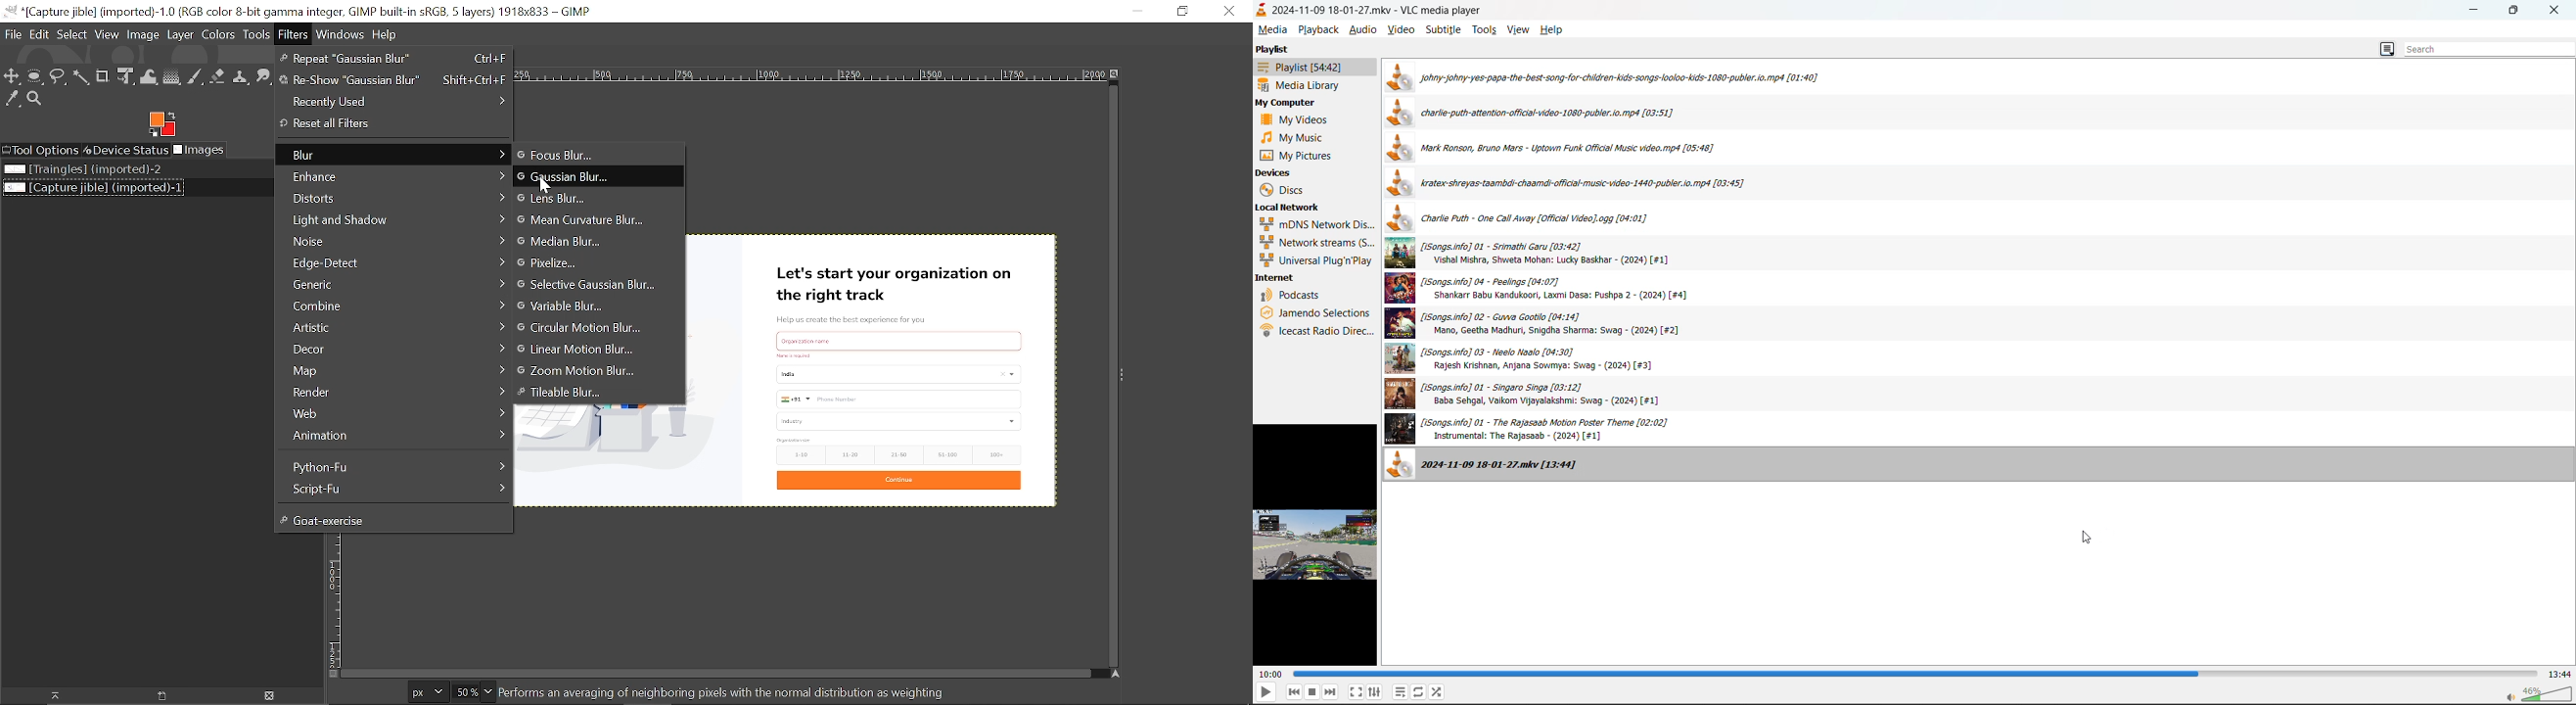 The height and width of the screenshot is (728, 2576). What do you see at coordinates (874, 369) in the screenshot?
I see `Current image` at bounding box center [874, 369].